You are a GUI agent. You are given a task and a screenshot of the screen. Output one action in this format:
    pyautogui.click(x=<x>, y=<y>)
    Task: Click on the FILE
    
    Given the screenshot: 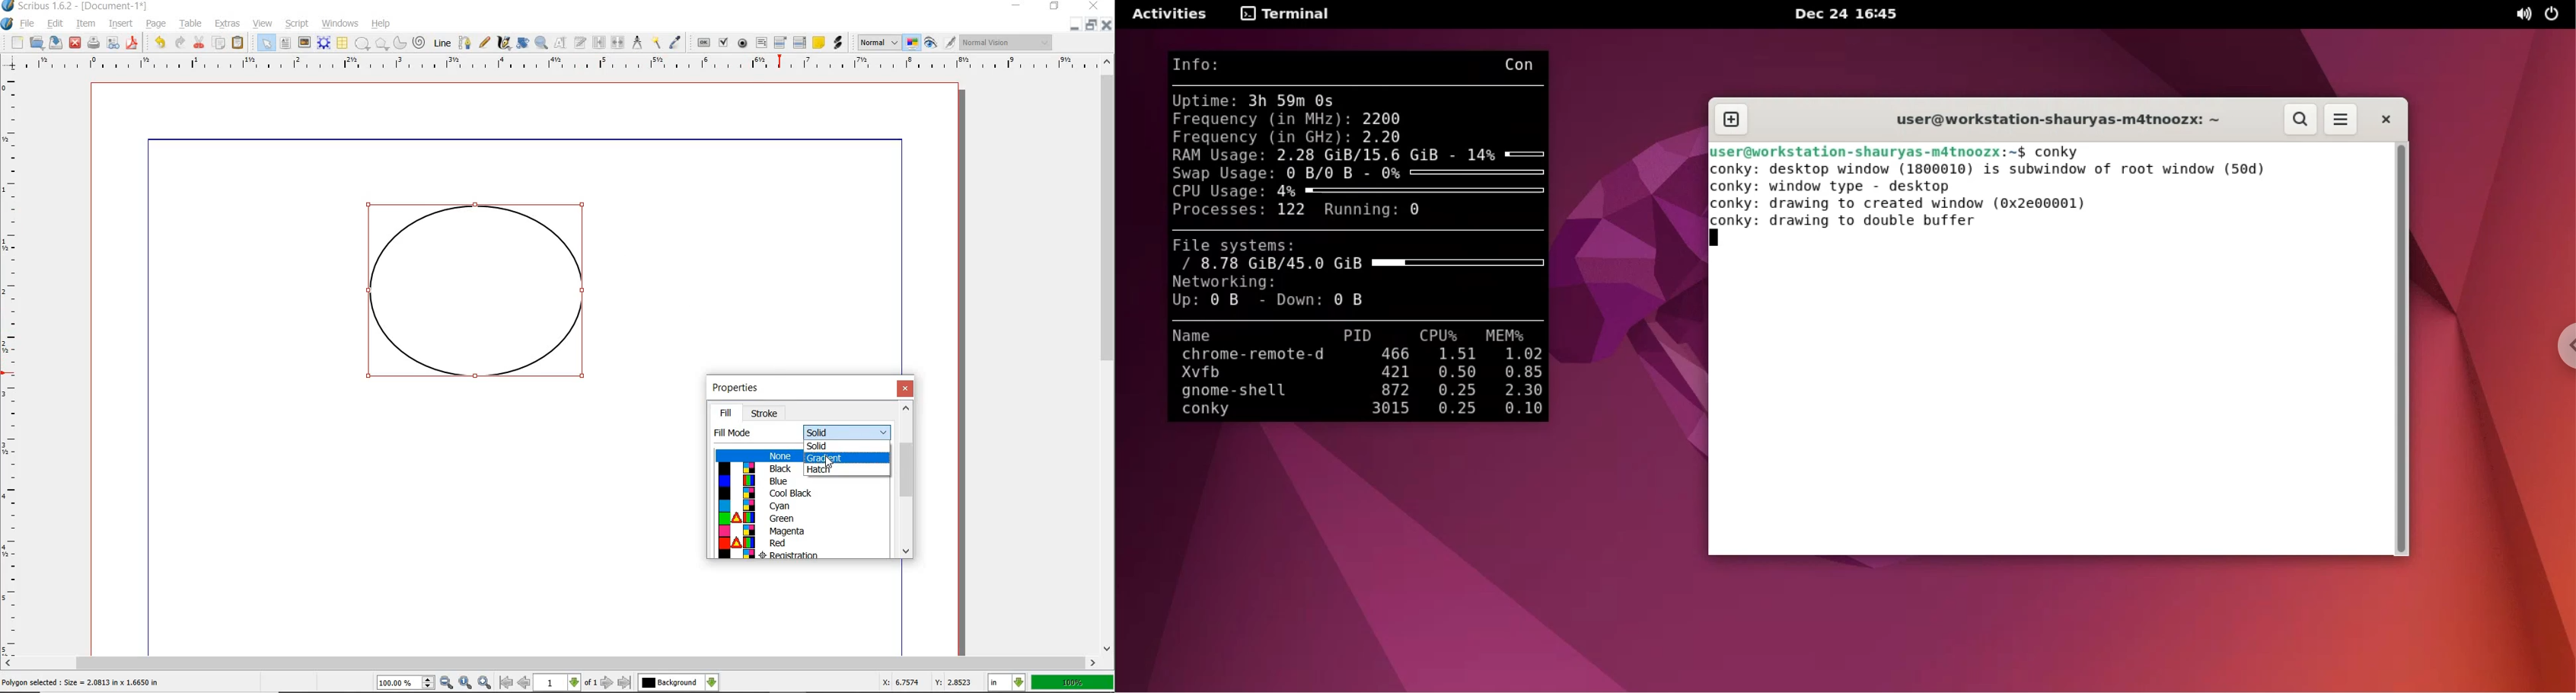 What is the action you would take?
    pyautogui.click(x=29, y=23)
    